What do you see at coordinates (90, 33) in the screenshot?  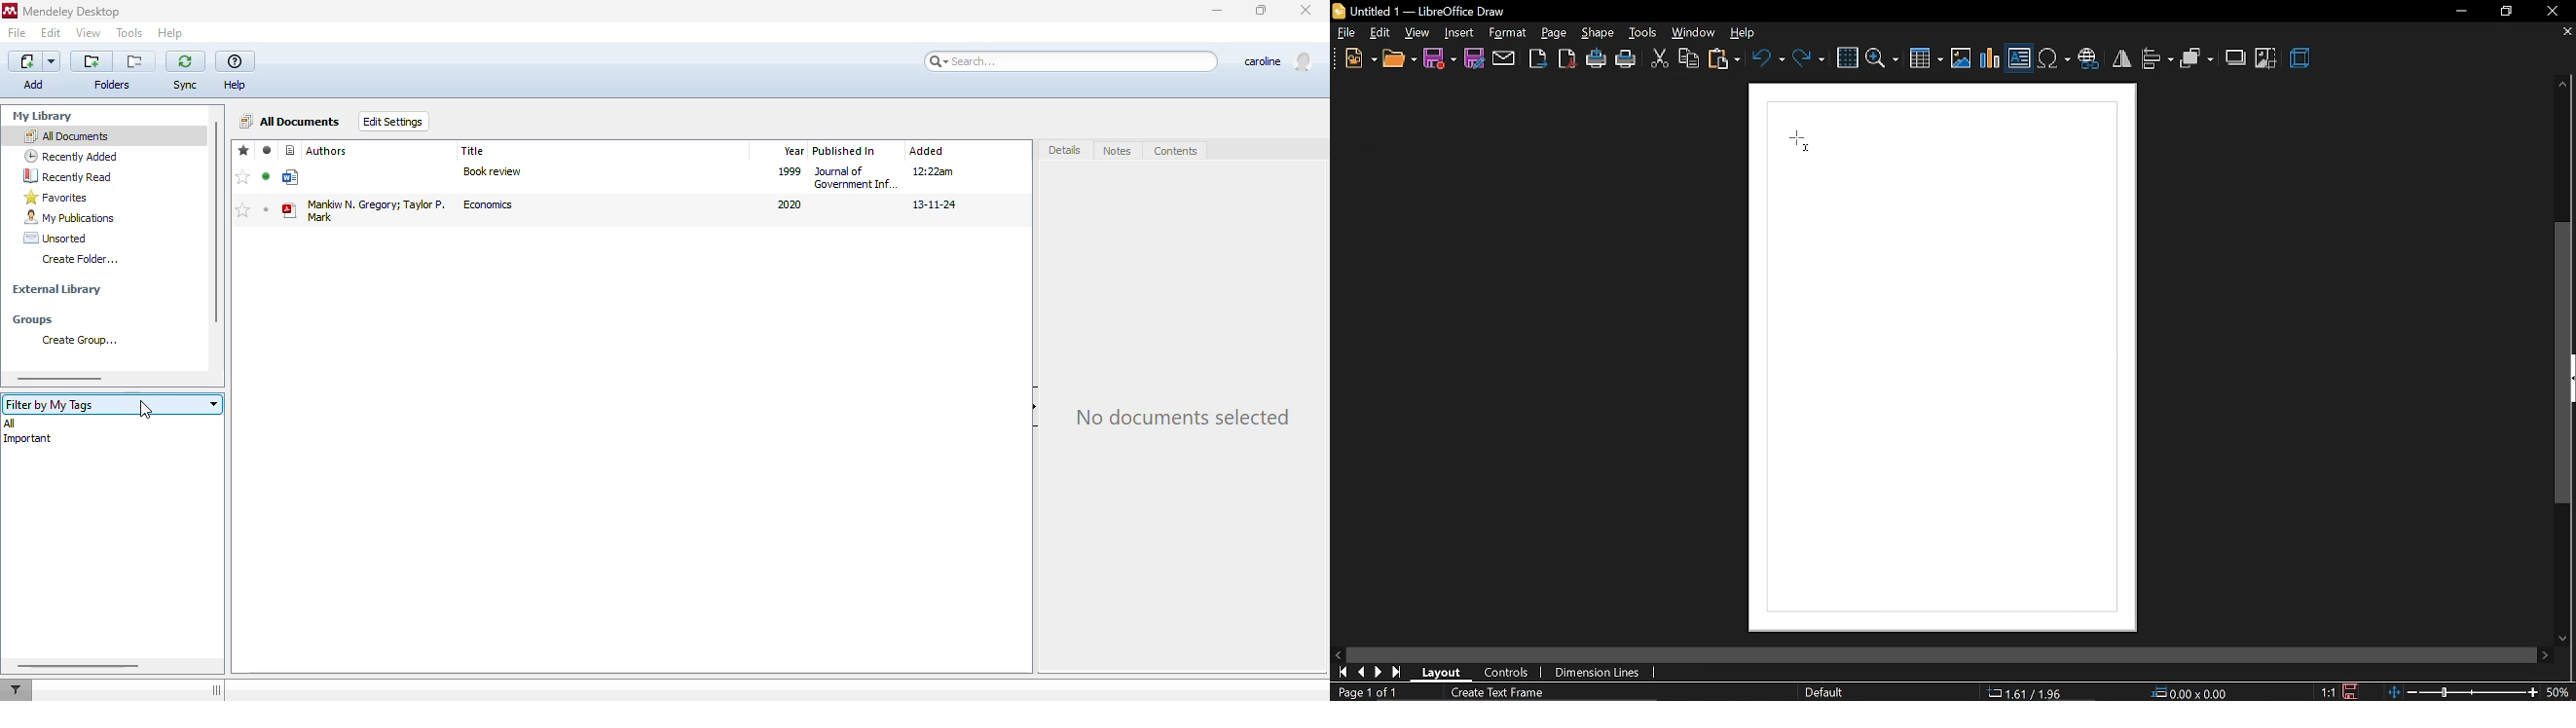 I see `view` at bounding box center [90, 33].